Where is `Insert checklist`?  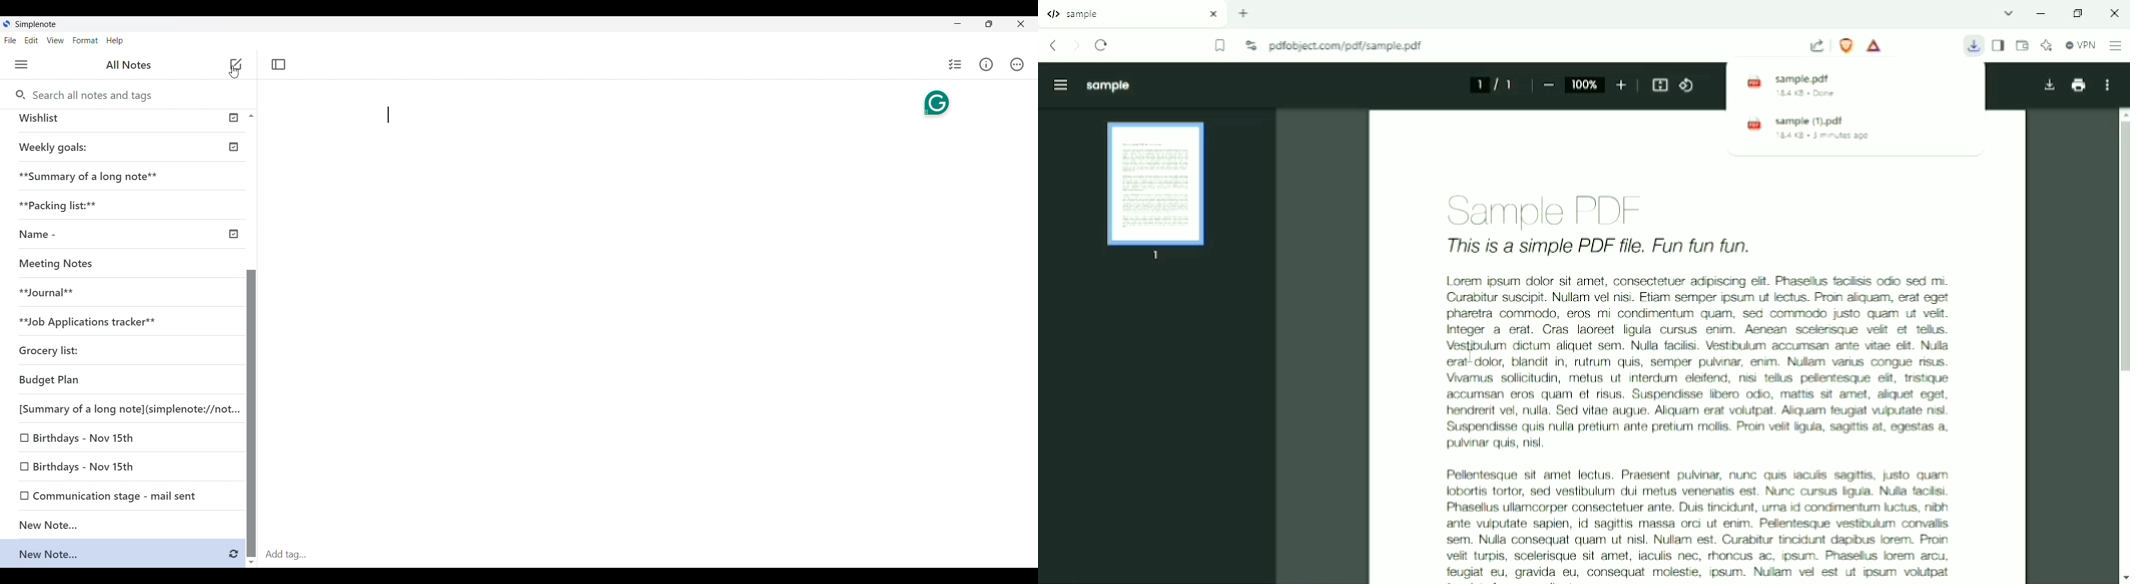
Insert checklist is located at coordinates (955, 64).